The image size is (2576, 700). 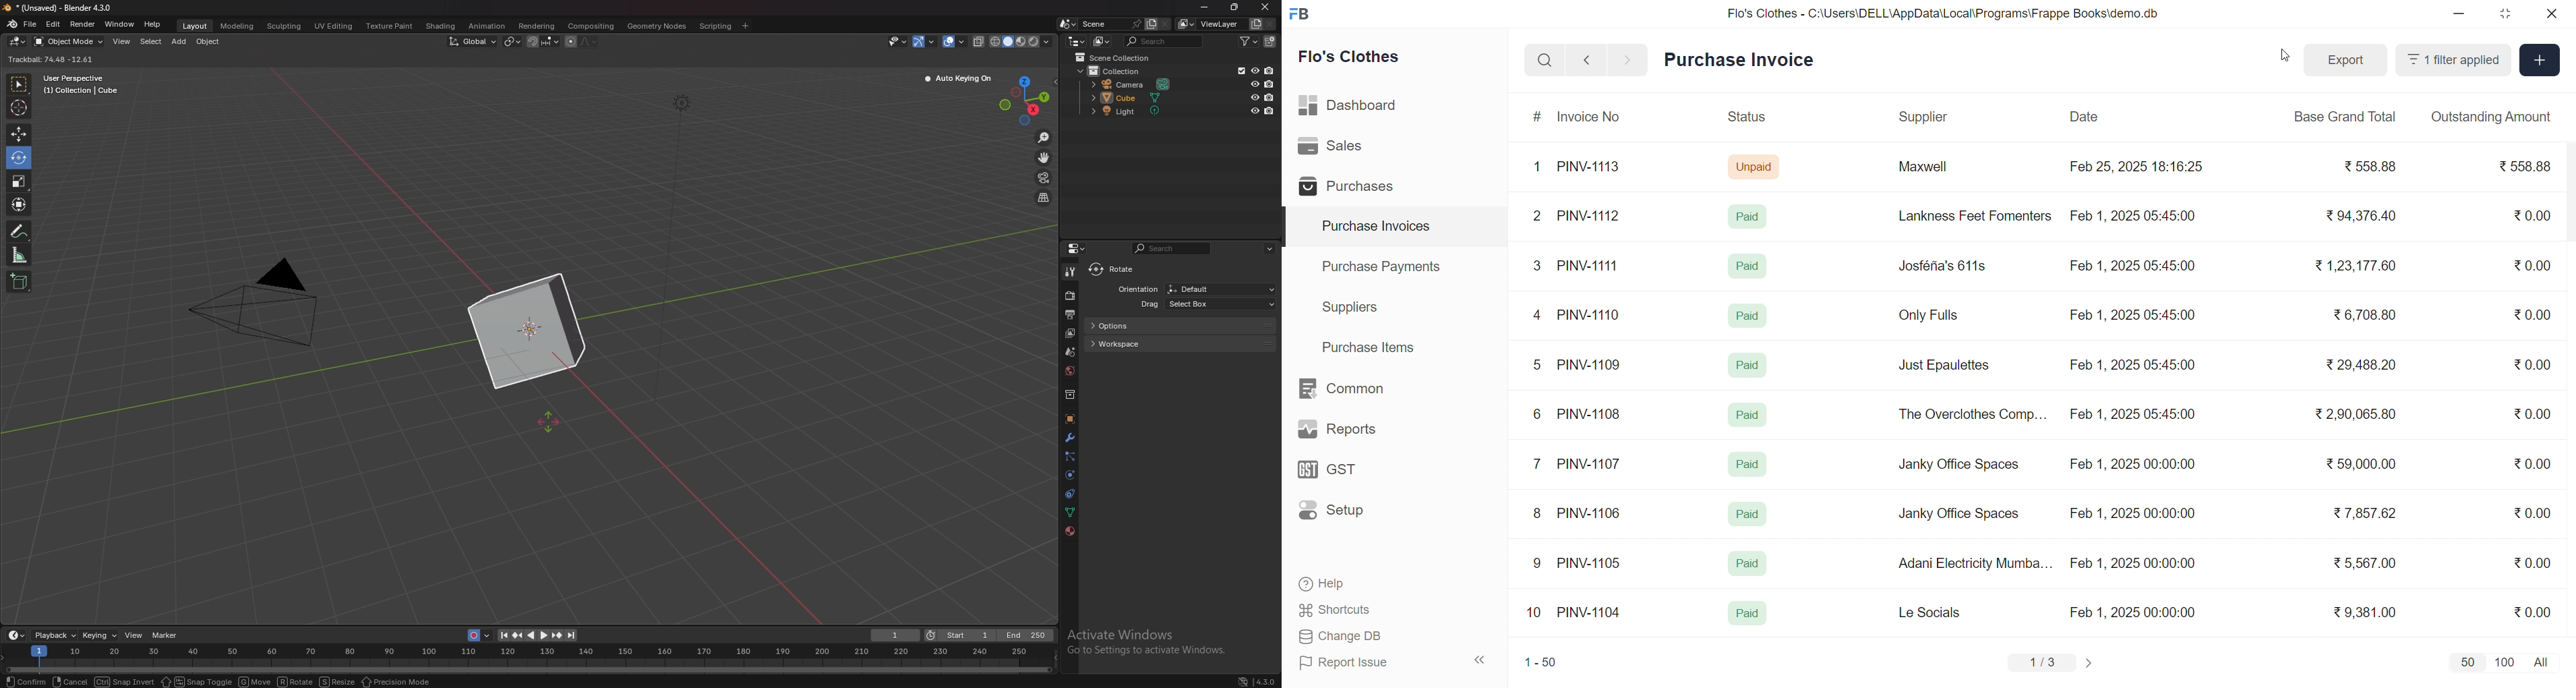 I want to click on Purchases, so click(x=1351, y=188).